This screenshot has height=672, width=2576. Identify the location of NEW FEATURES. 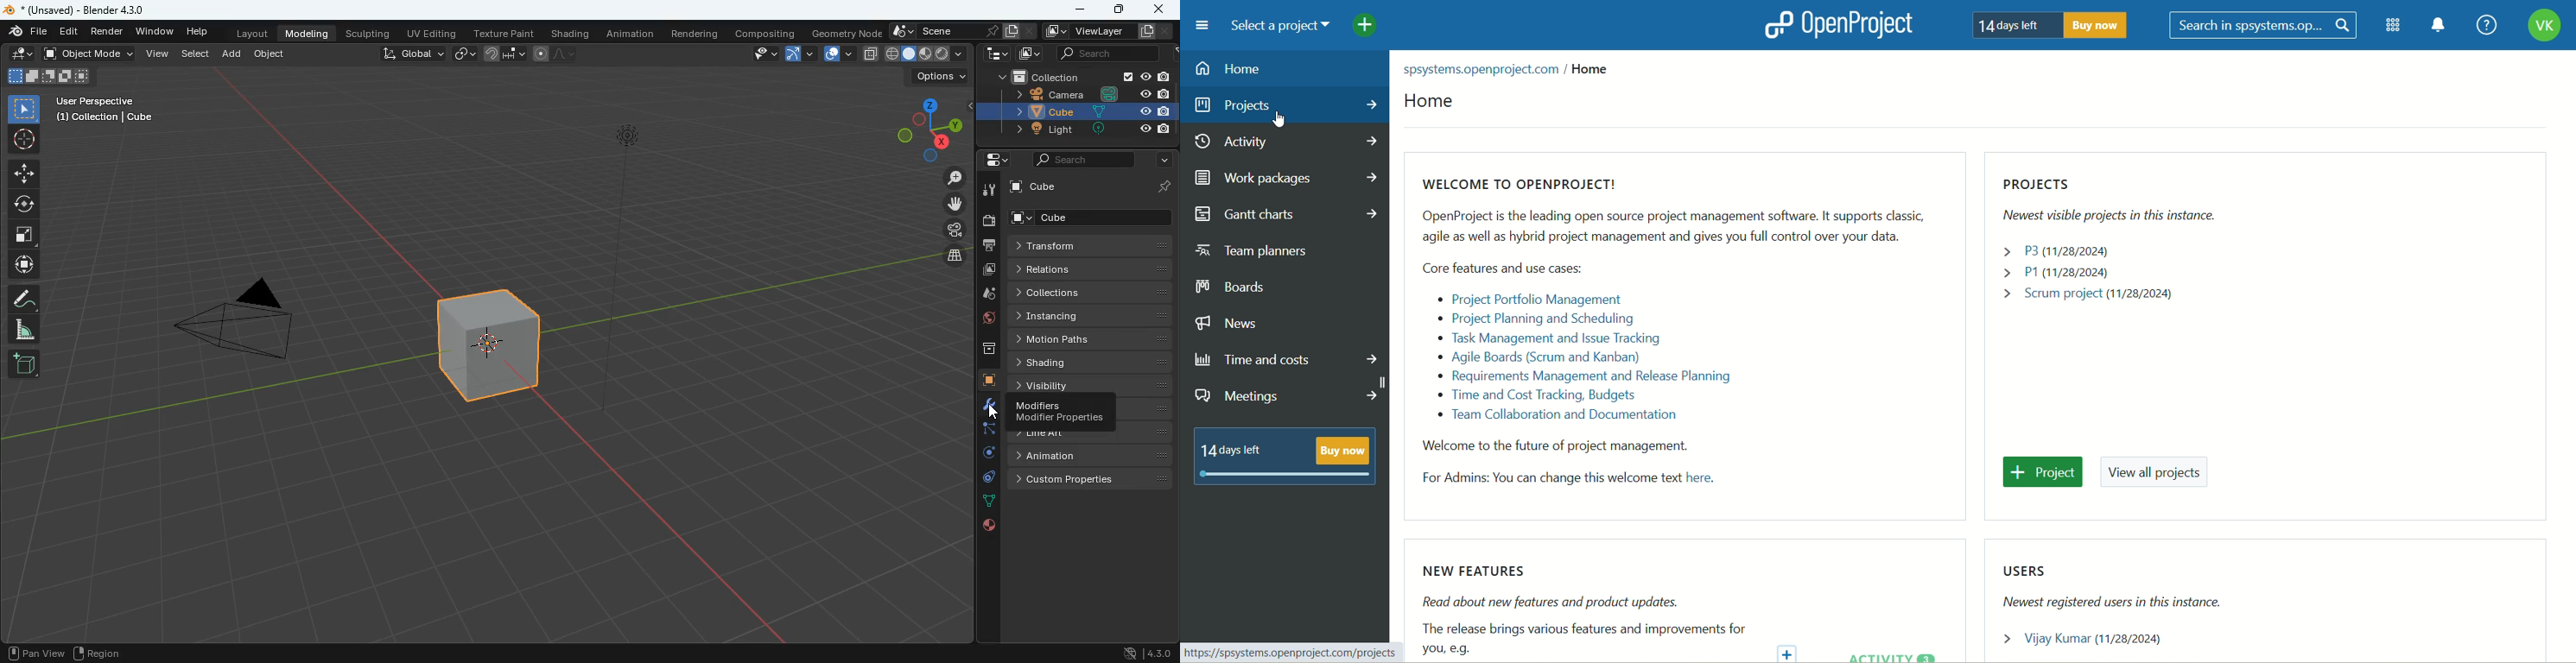
(1475, 570).